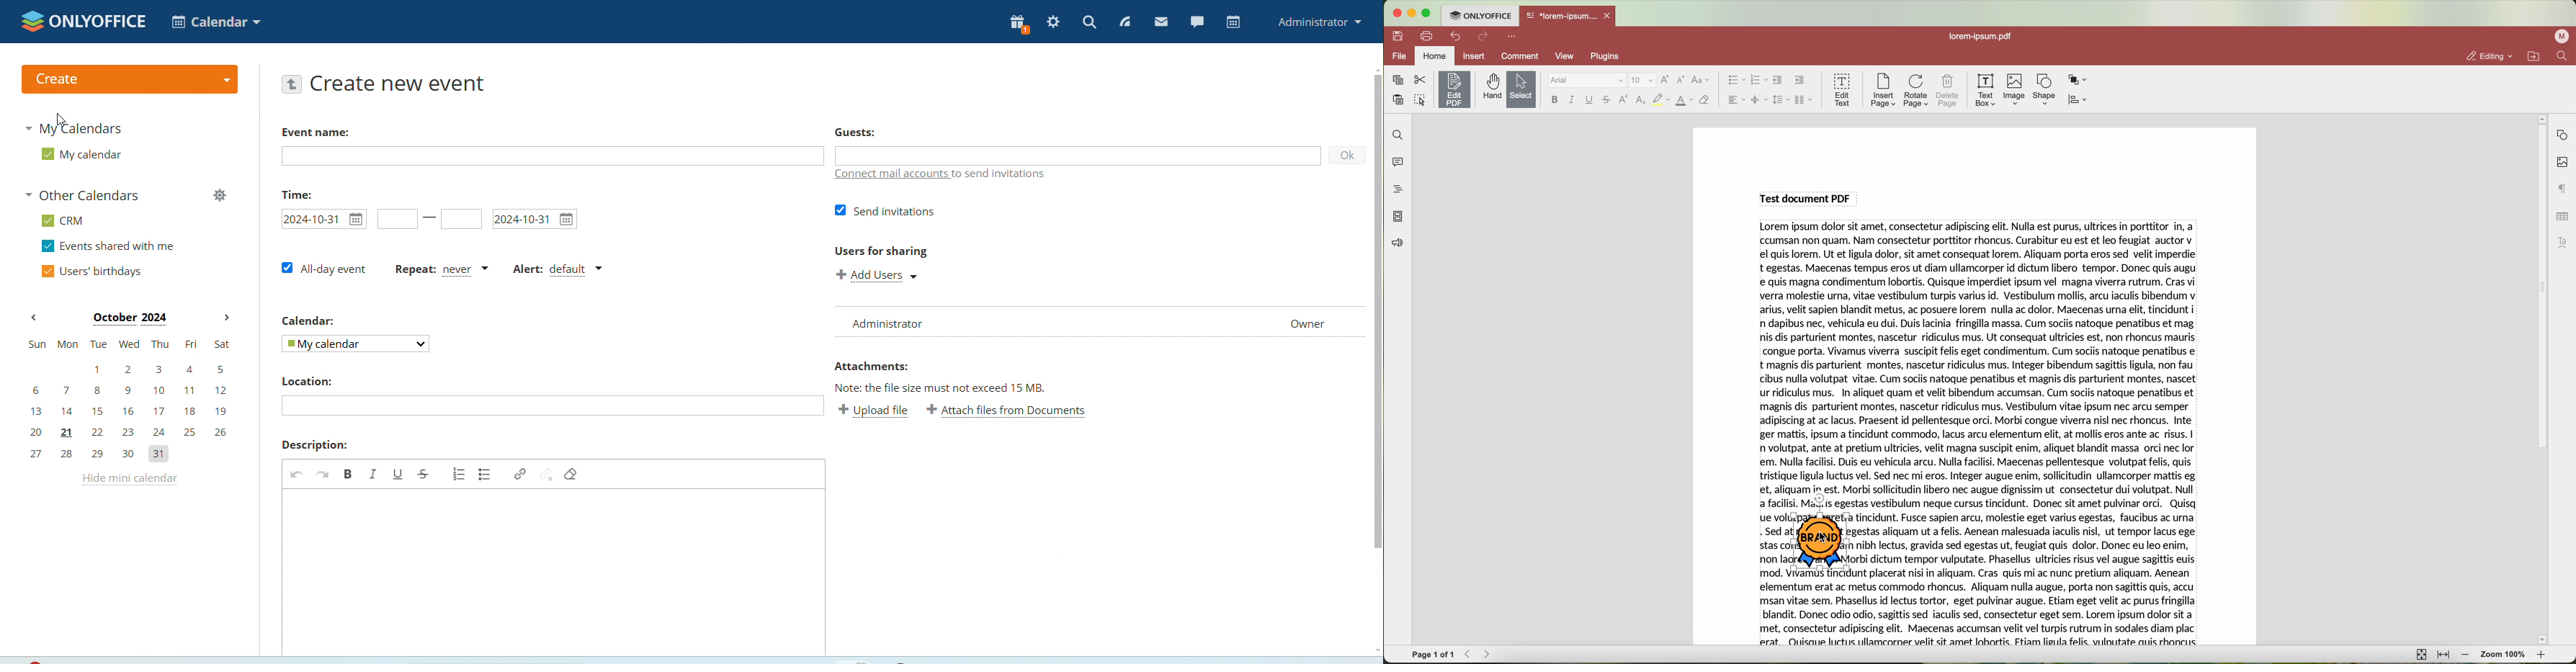 Image resolution: width=2576 pixels, height=672 pixels. Describe the element at coordinates (34, 318) in the screenshot. I see `previous month` at that location.